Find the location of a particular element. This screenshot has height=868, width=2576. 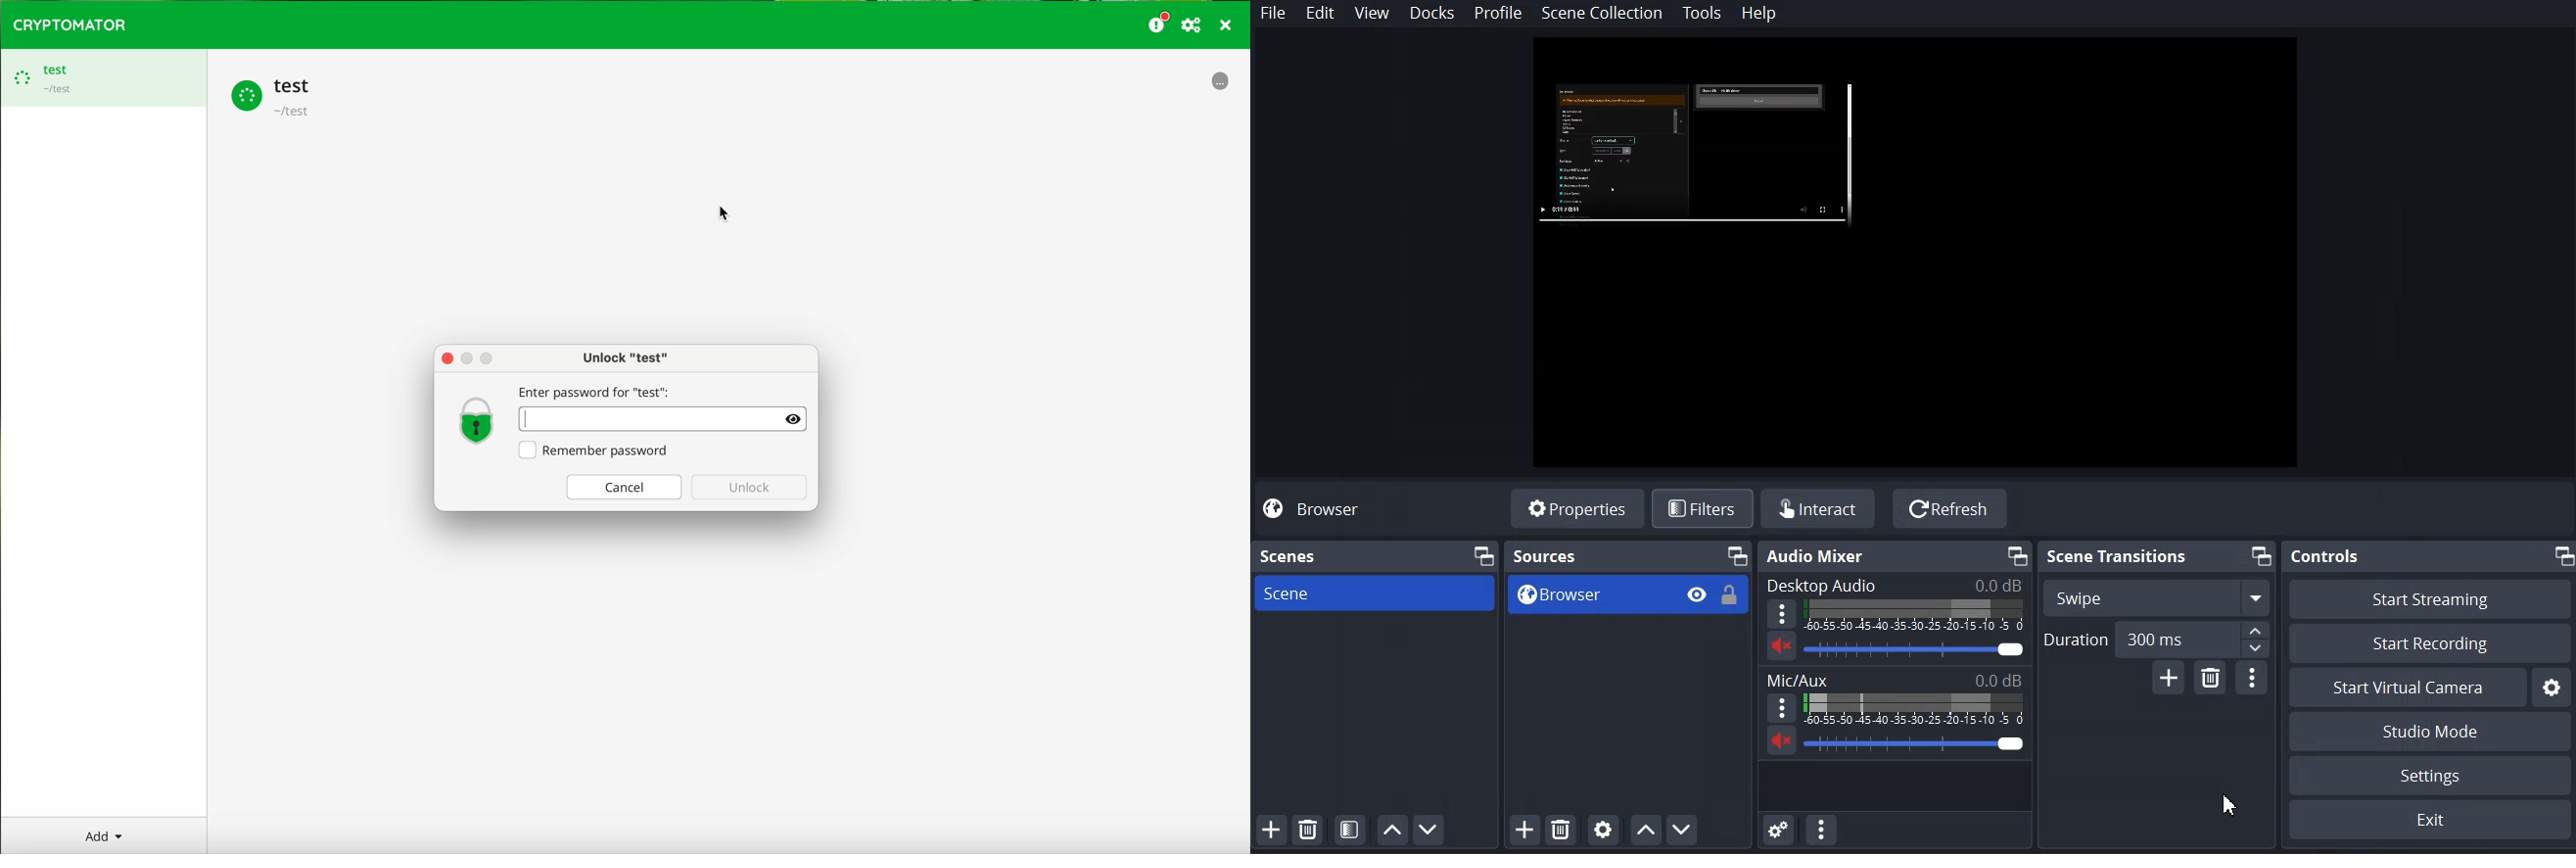

Start Virtual Camera is located at coordinates (2407, 687).